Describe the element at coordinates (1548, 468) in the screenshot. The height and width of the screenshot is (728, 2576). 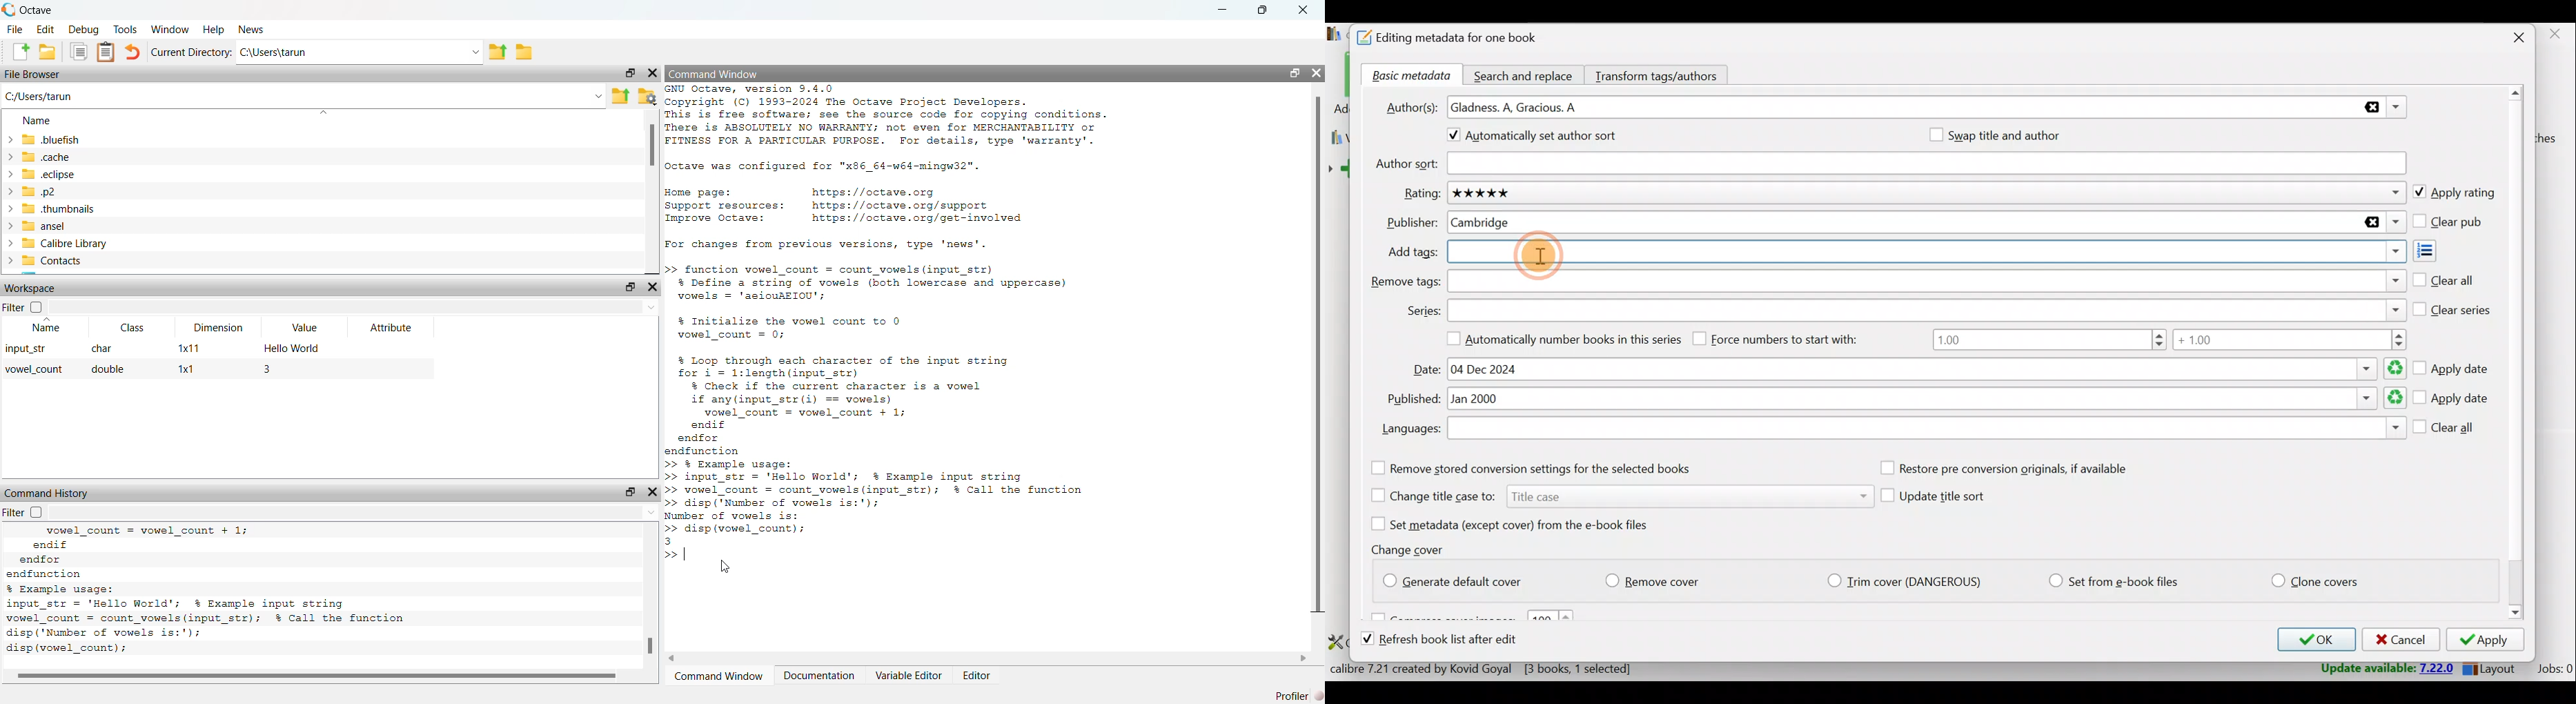
I see `Remove stored conversion settings for the selected books` at that location.